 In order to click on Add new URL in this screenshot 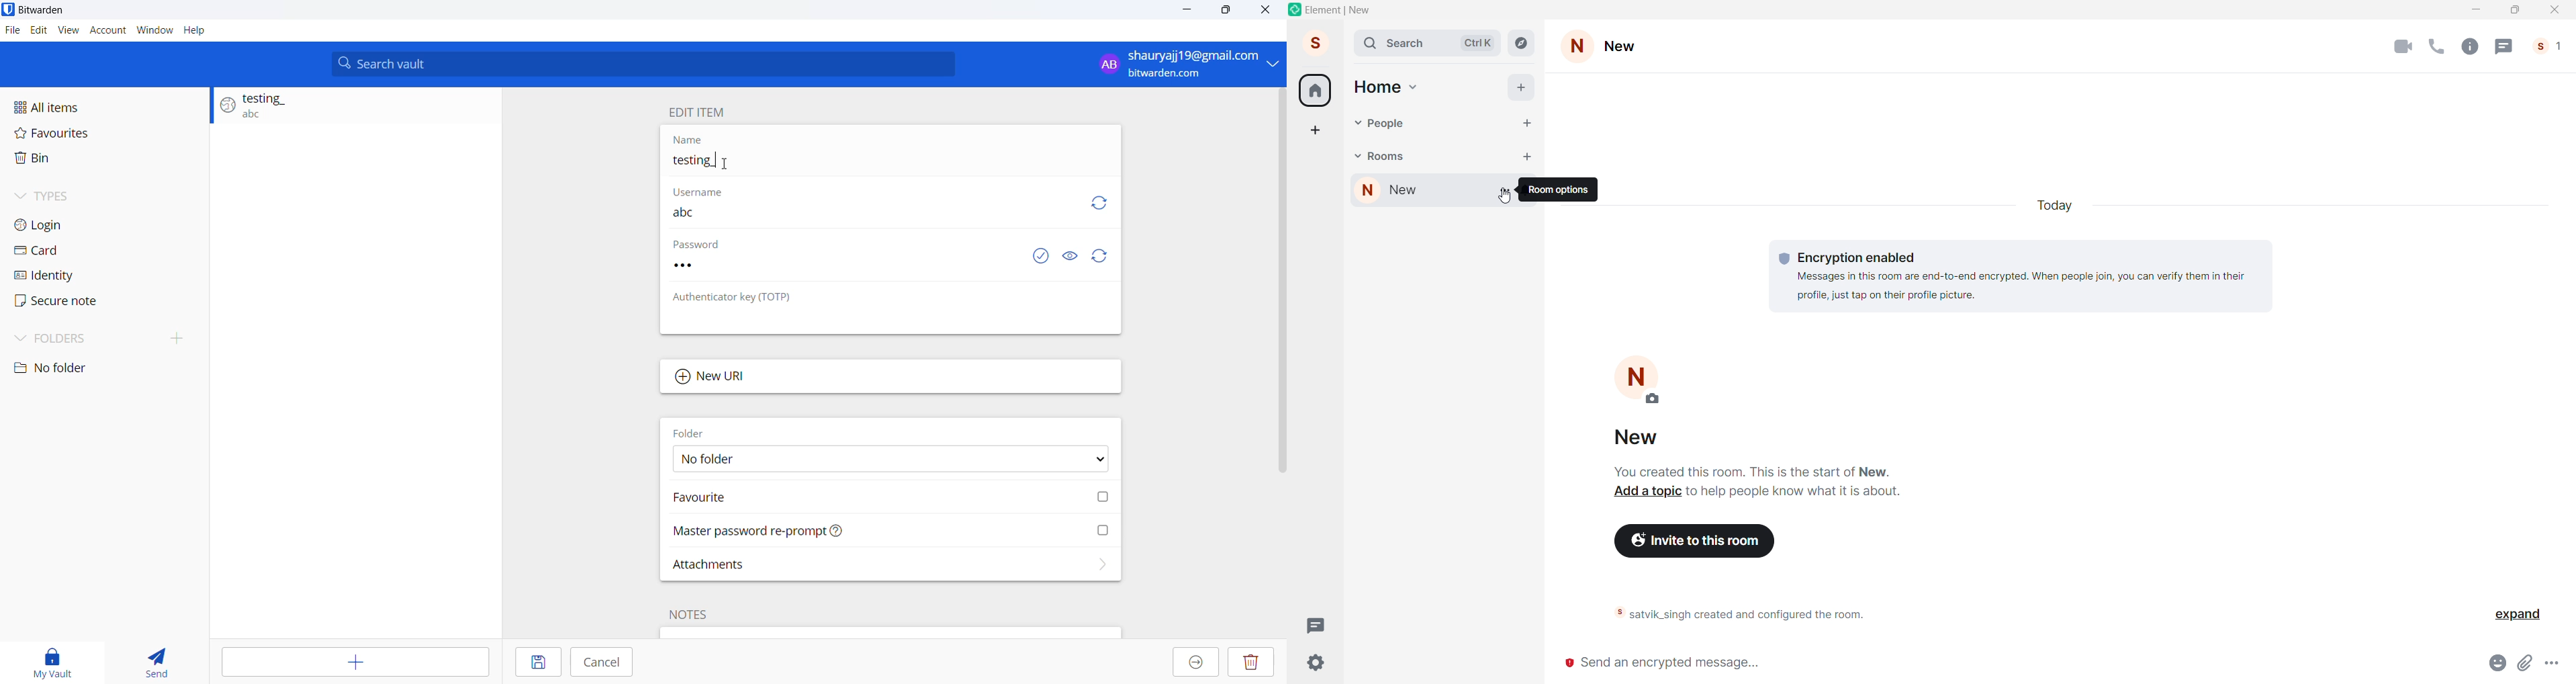, I will do `click(891, 379)`.